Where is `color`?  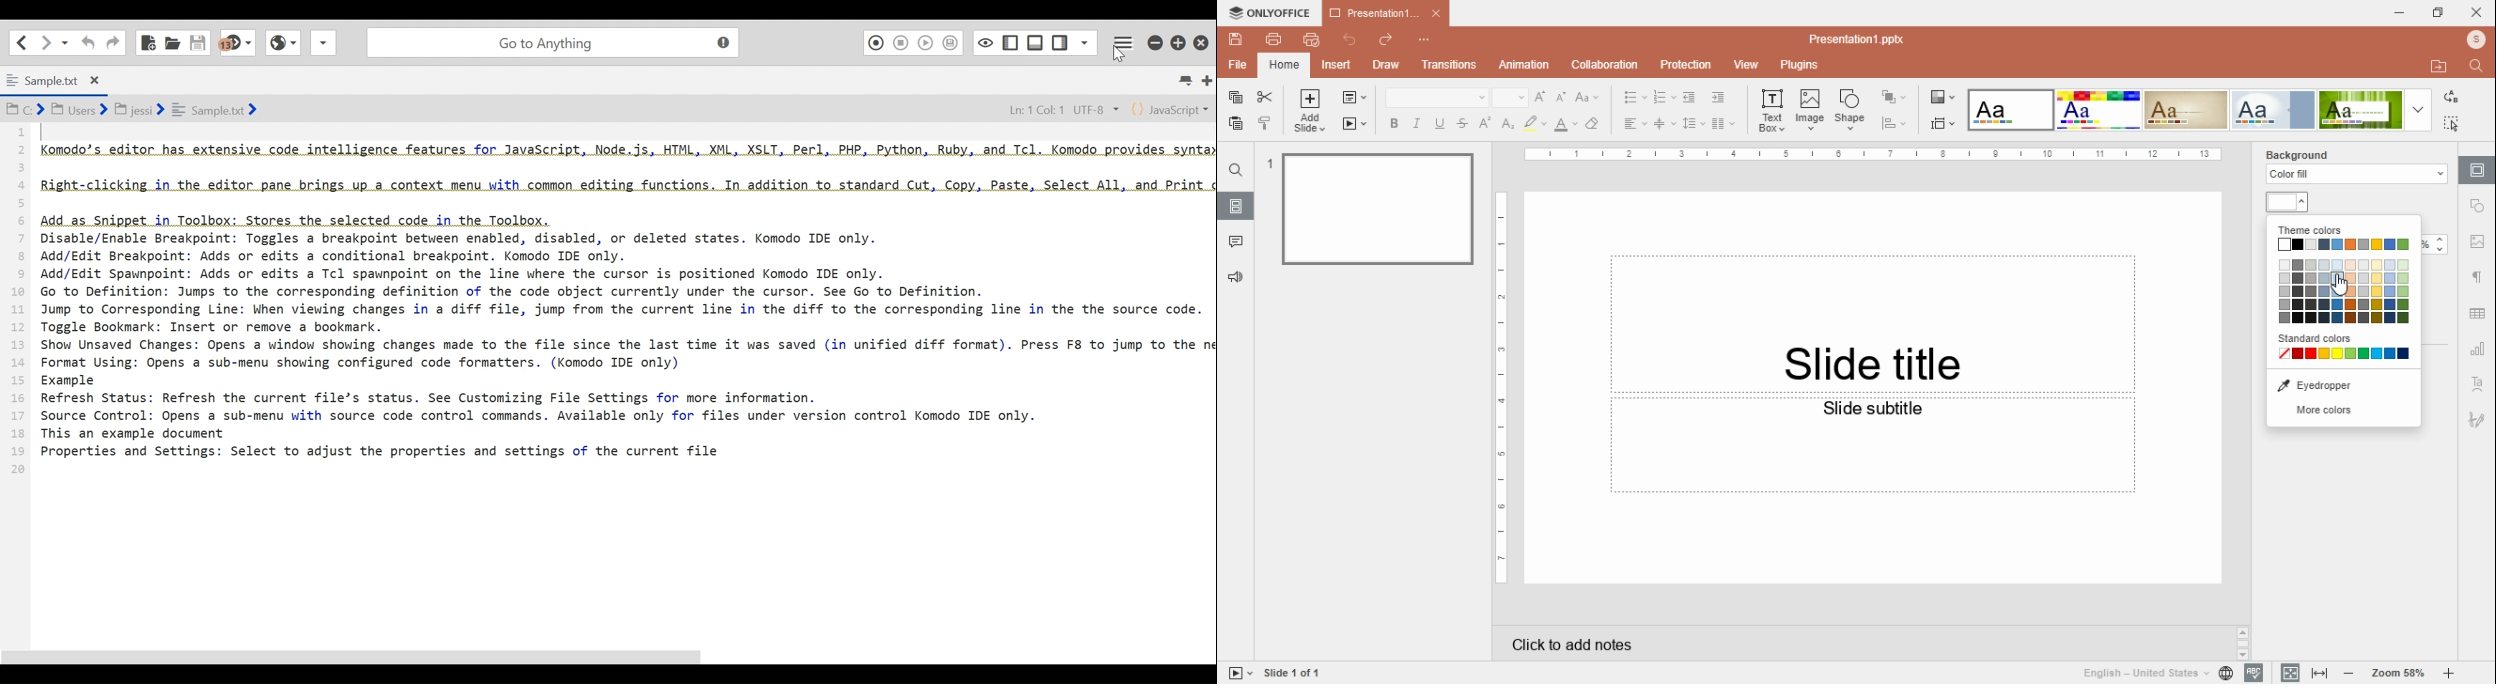
color is located at coordinates (2288, 202).